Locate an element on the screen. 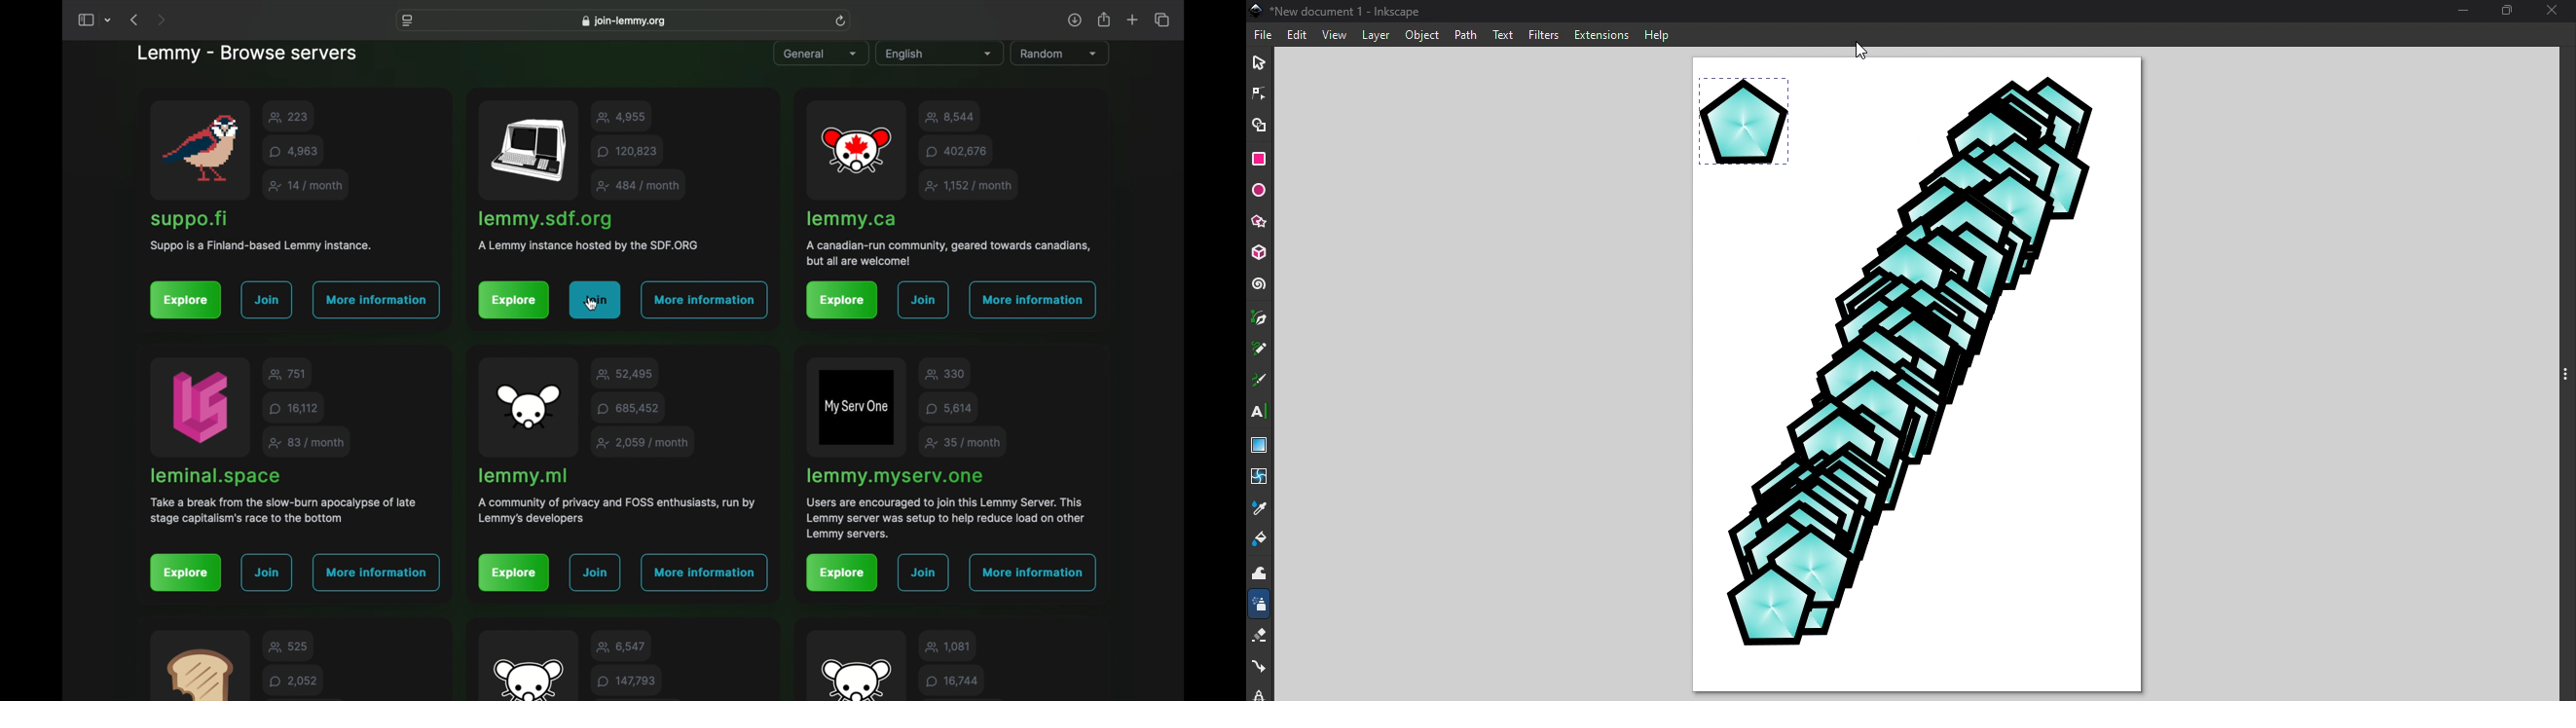  toast icon is located at coordinates (199, 672).